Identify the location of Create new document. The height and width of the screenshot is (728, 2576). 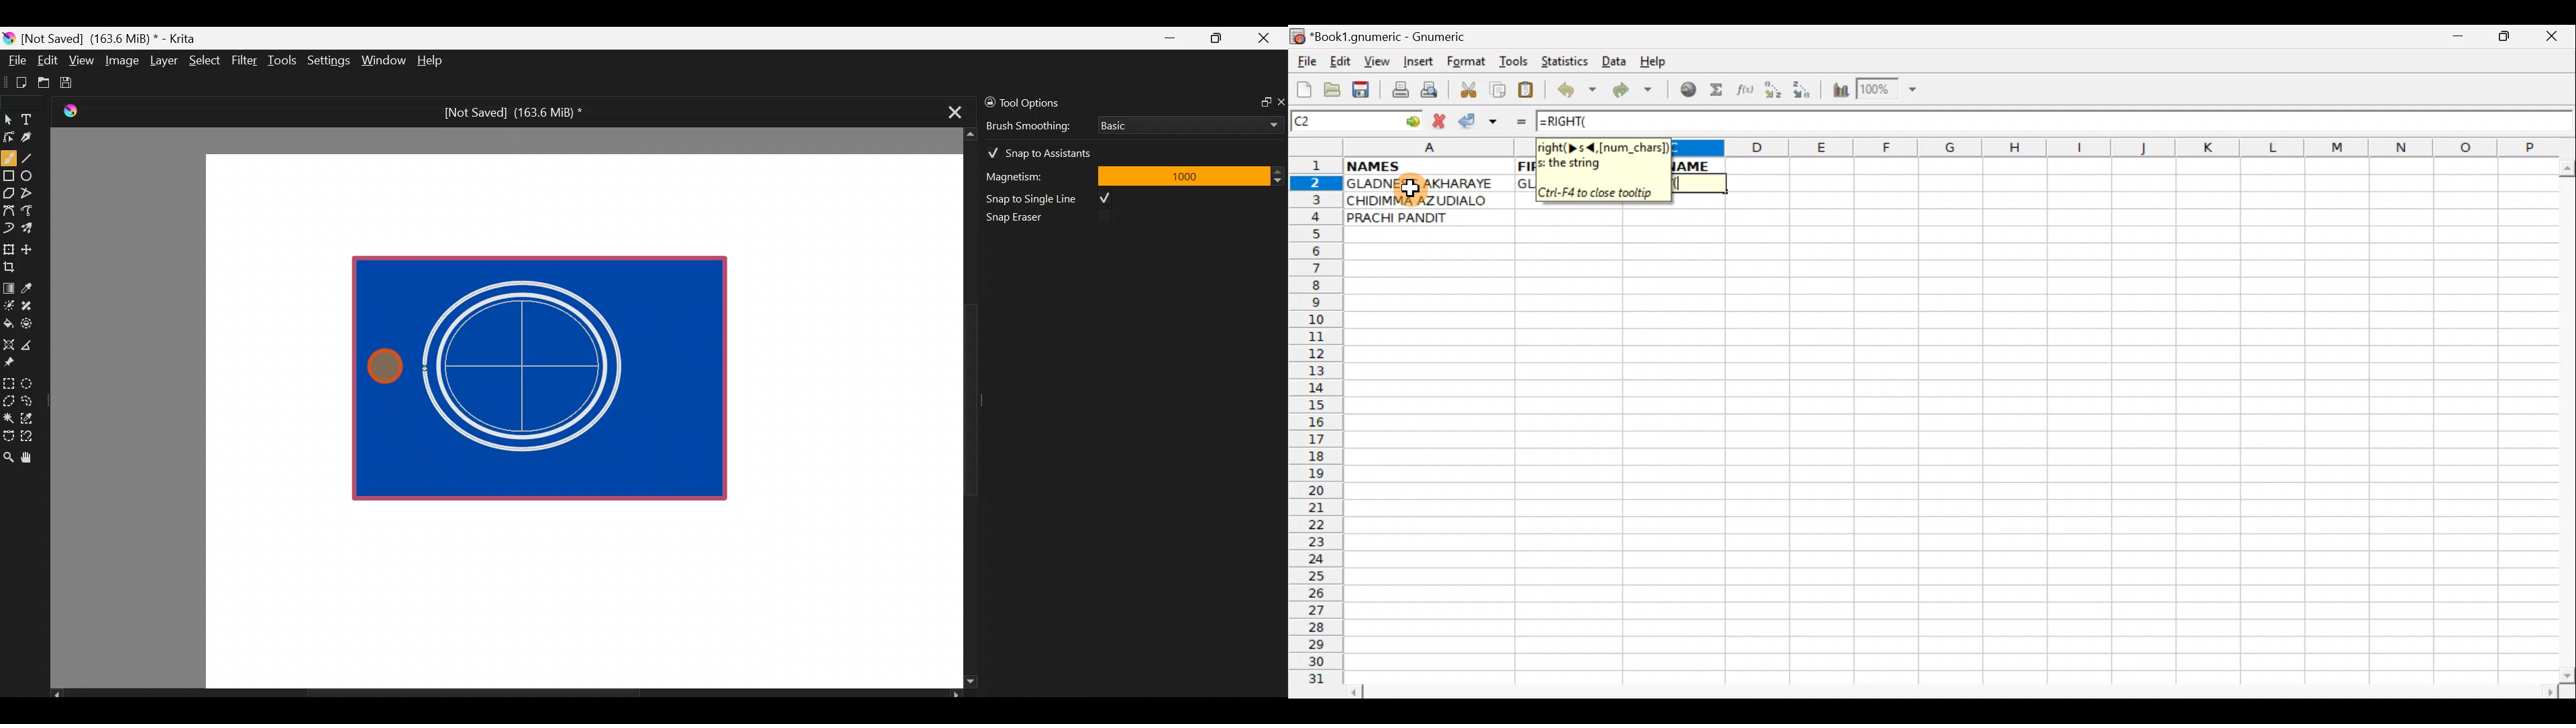
(17, 82).